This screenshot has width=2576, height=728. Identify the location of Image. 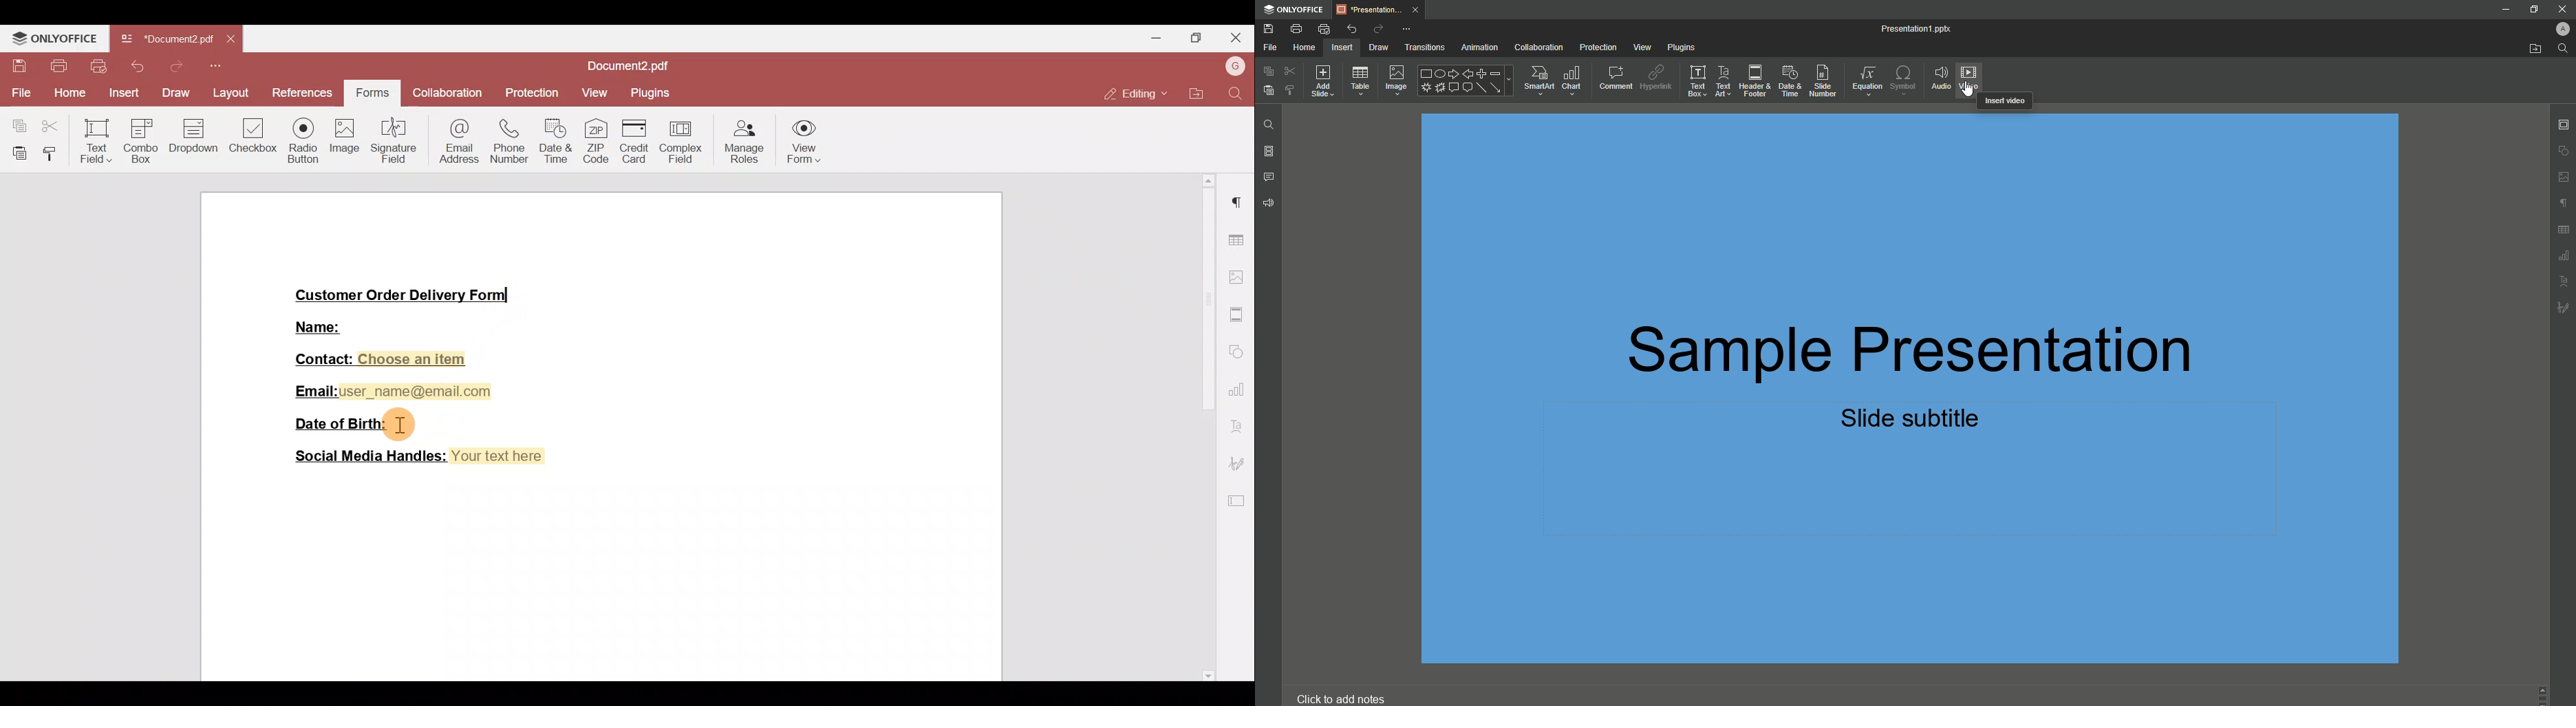
(1396, 81).